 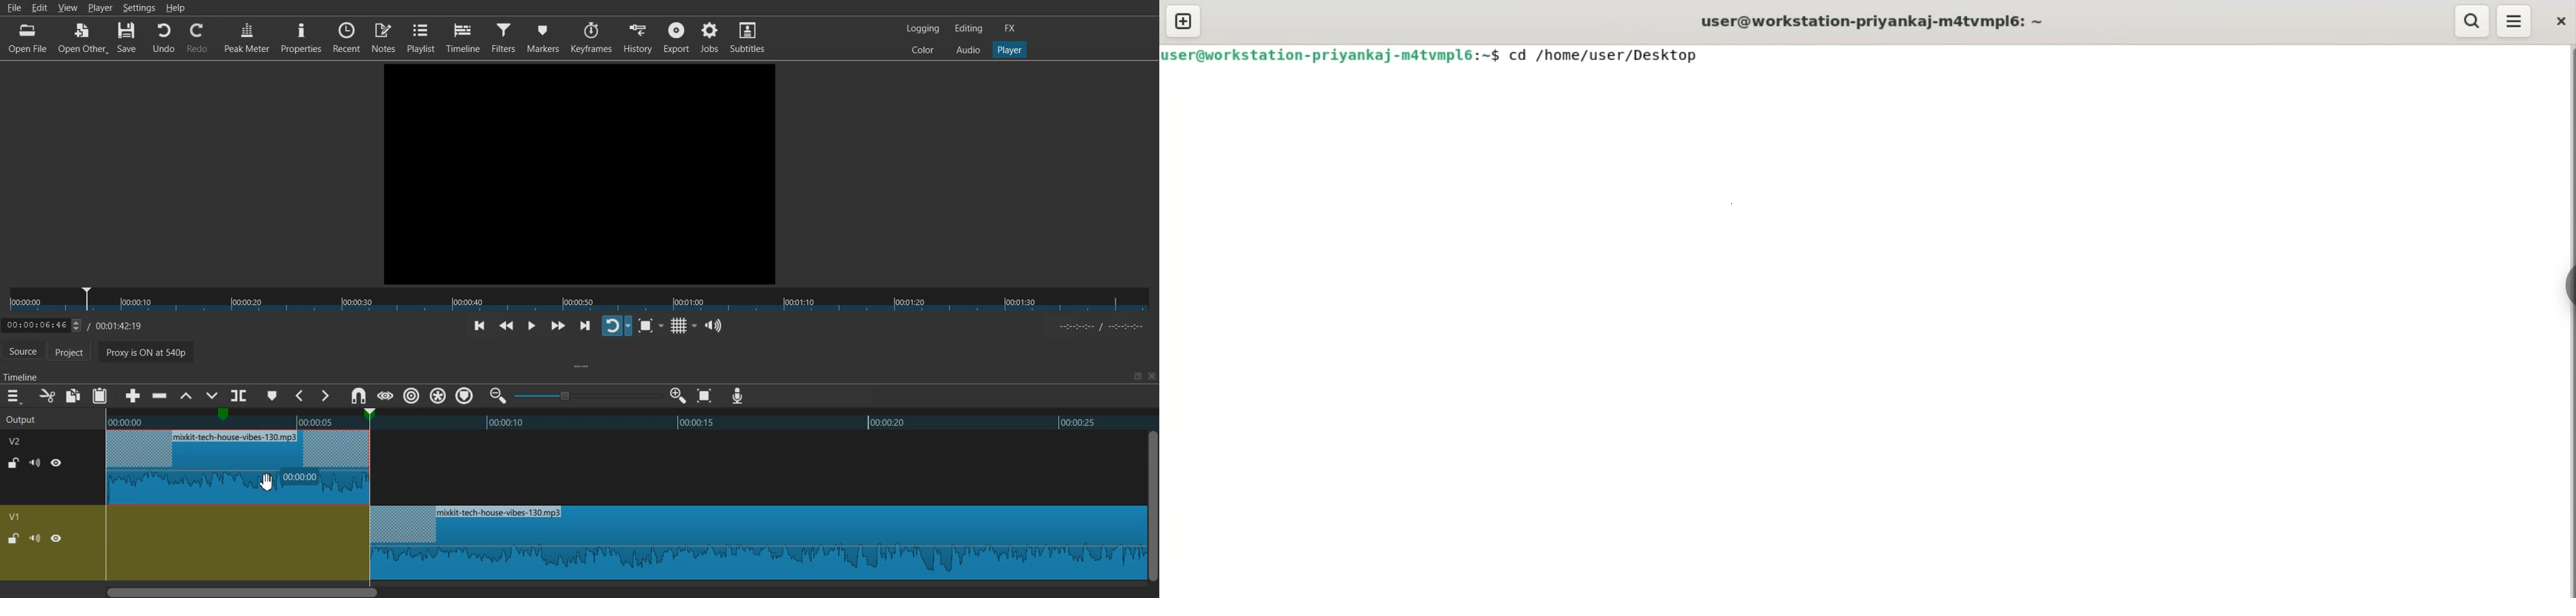 I want to click on Zoom timeline out, so click(x=498, y=395).